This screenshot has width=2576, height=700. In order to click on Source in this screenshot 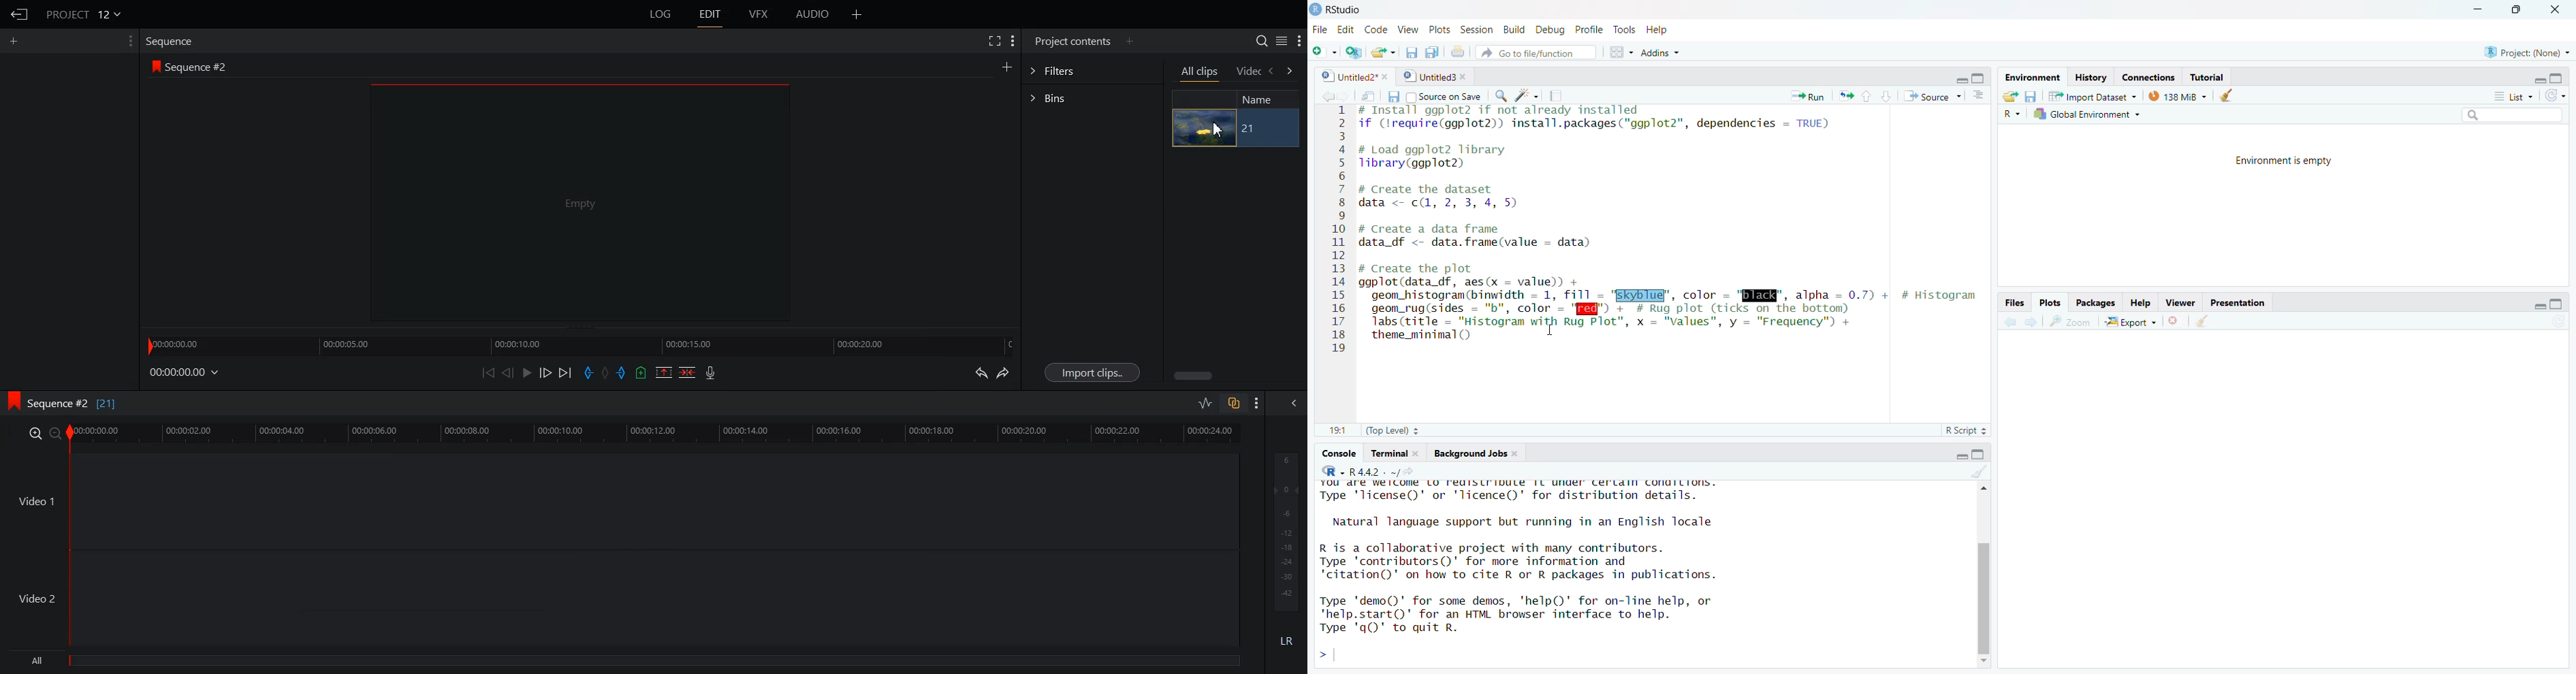, I will do `click(1931, 97)`.